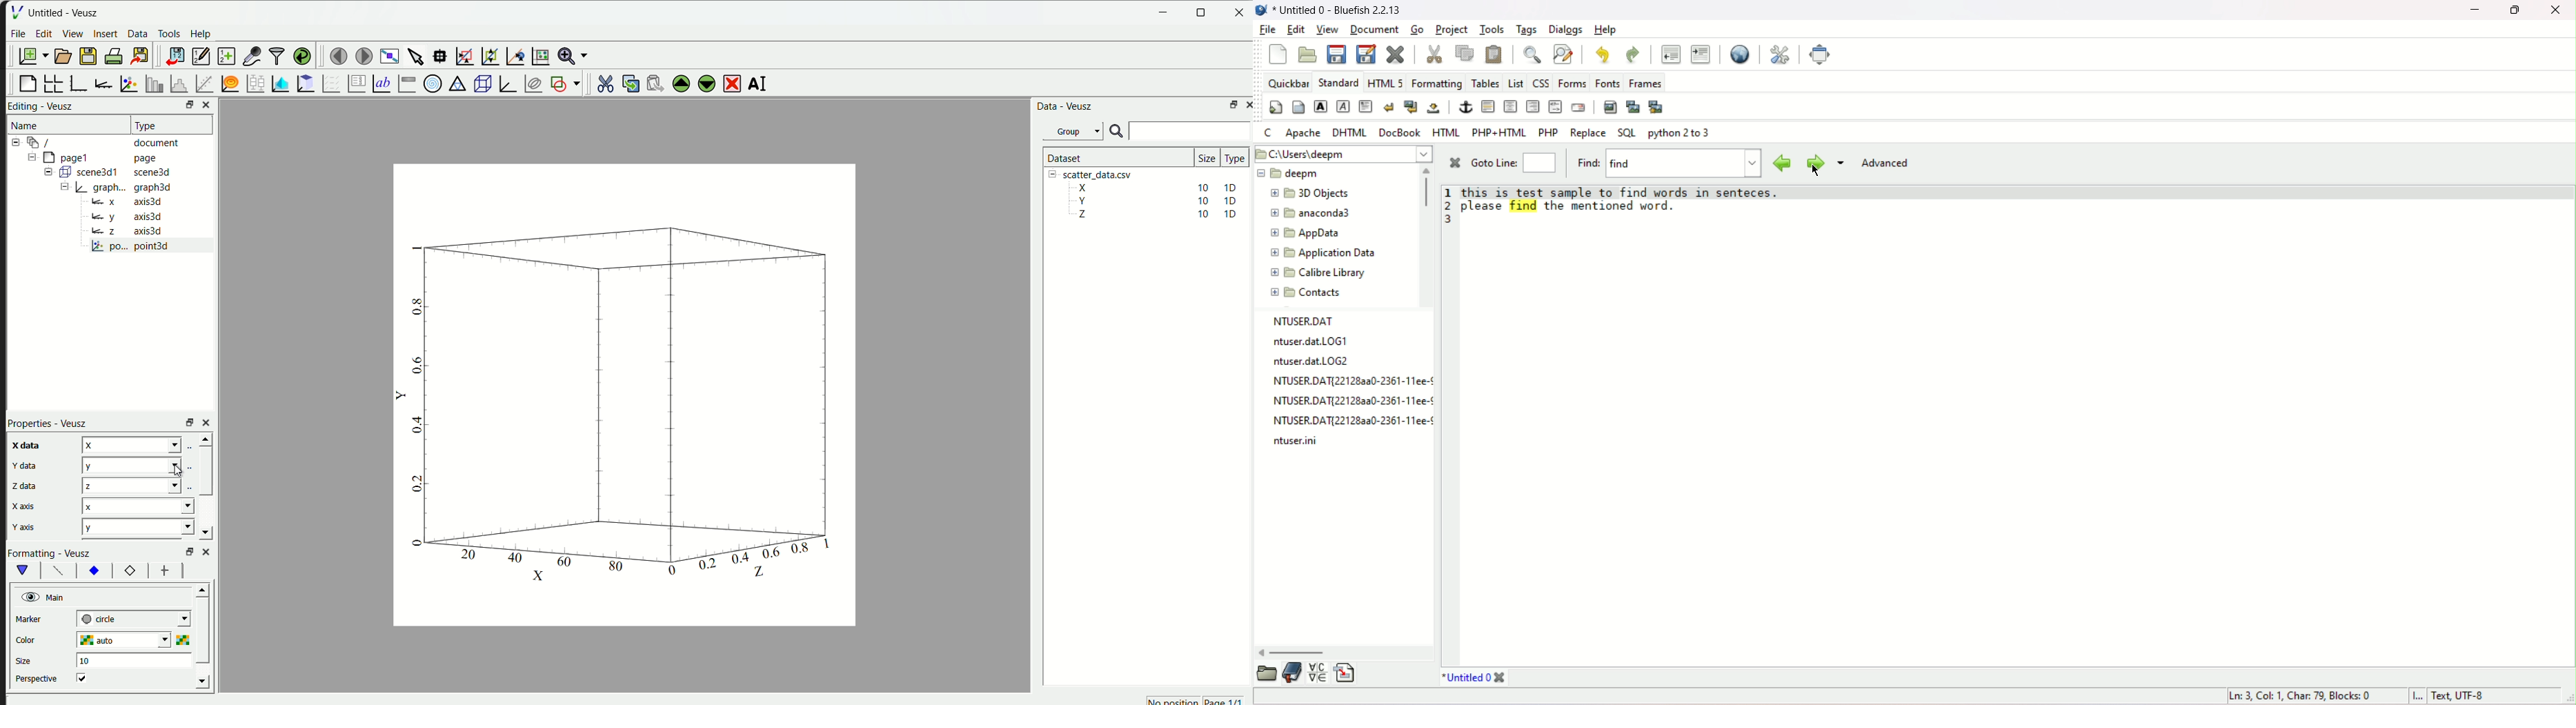  Describe the element at coordinates (381, 84) in the screenshot. I see `Text label` at that location.